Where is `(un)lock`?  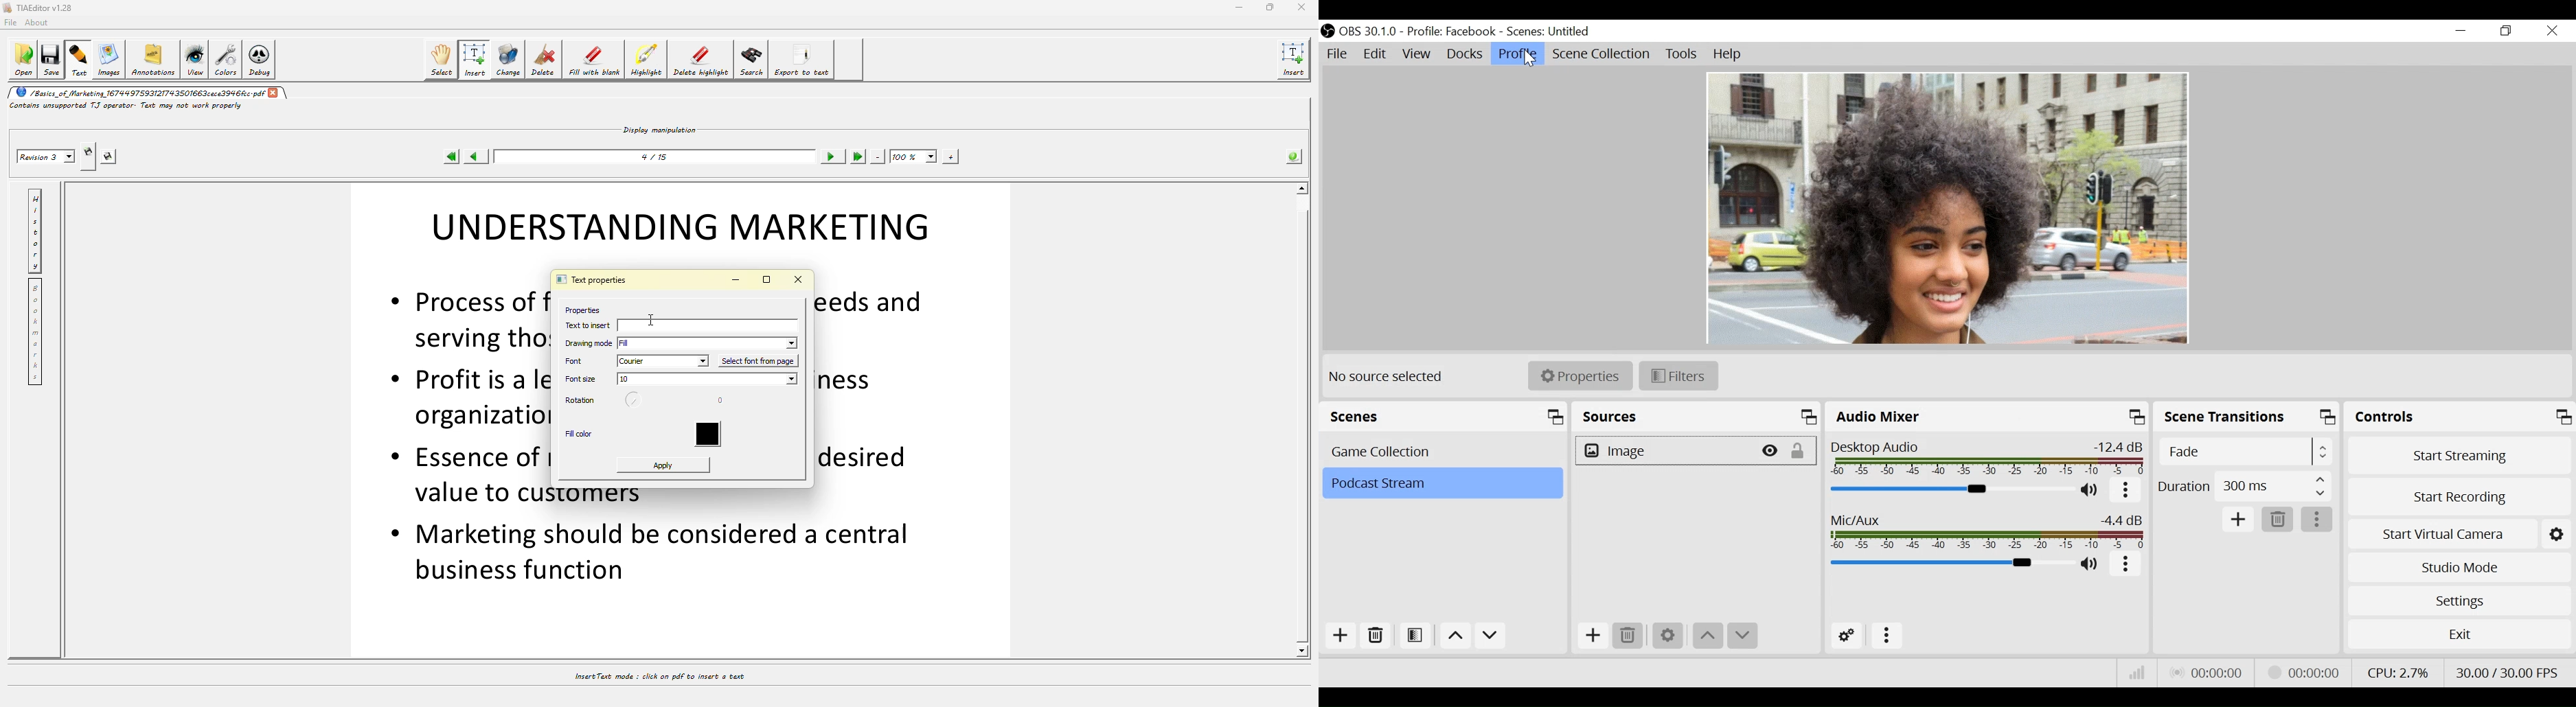
(un)lock is located at coordinates (1803, 451).